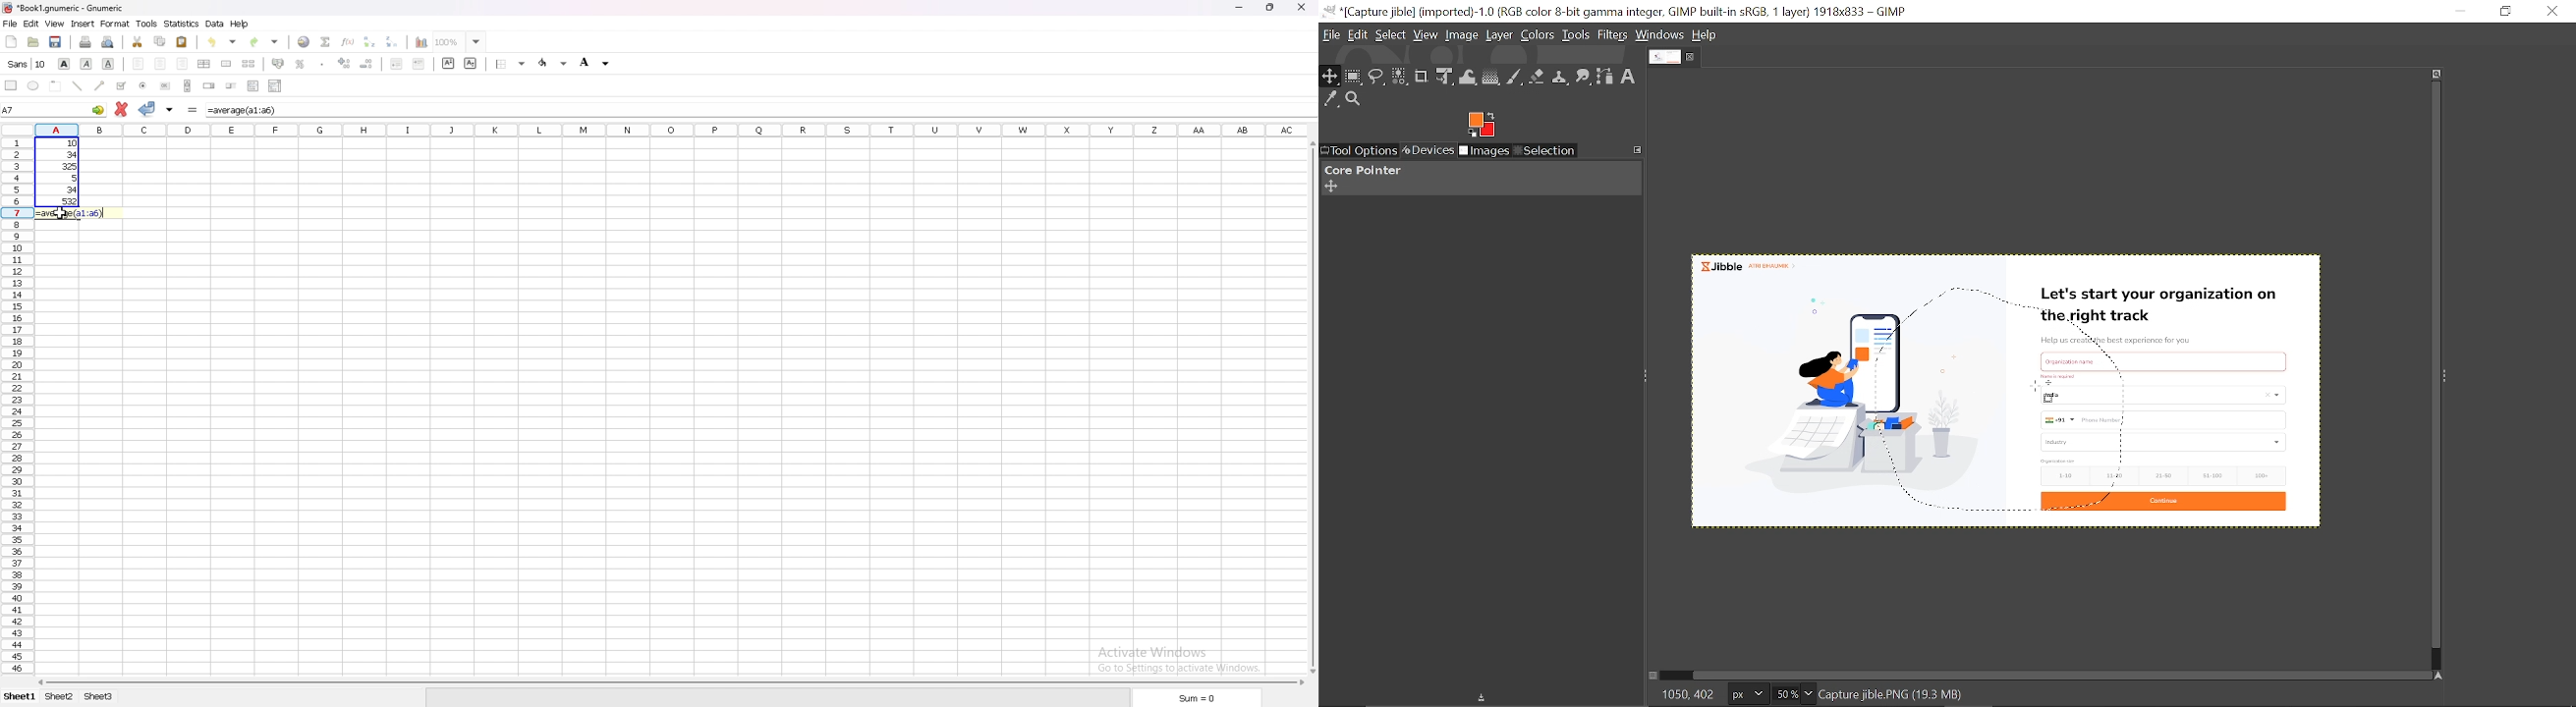 This screenshot has width=2576, height=728. What do you see at coordinates (63, 202) in the screenshot?
I see `532` at bounding box center [63, 202].